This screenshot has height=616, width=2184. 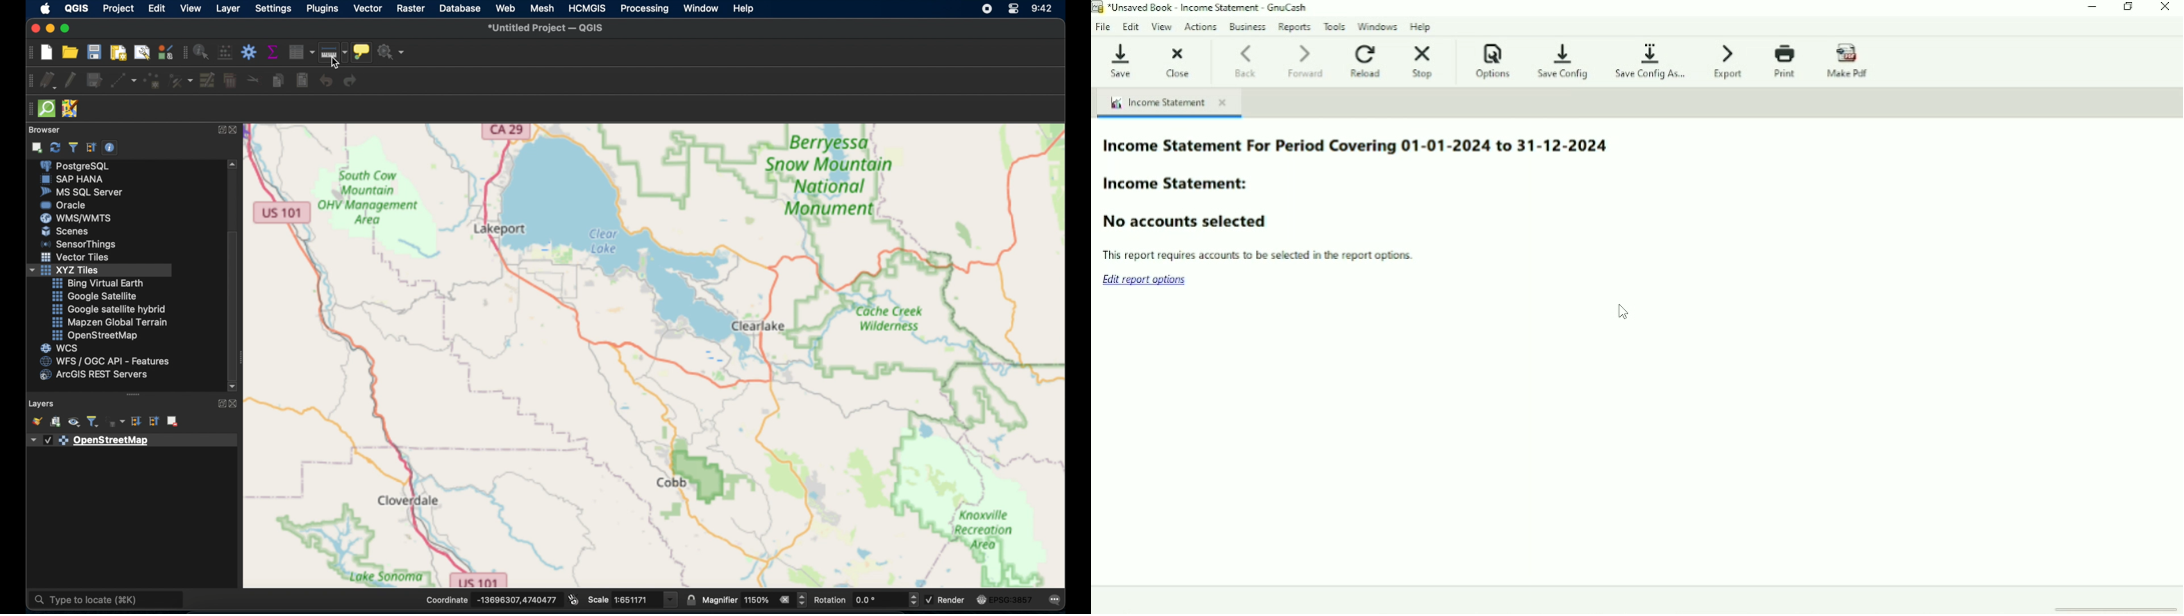 I want to click on open layer styling panel, so click(x=36, y=421).